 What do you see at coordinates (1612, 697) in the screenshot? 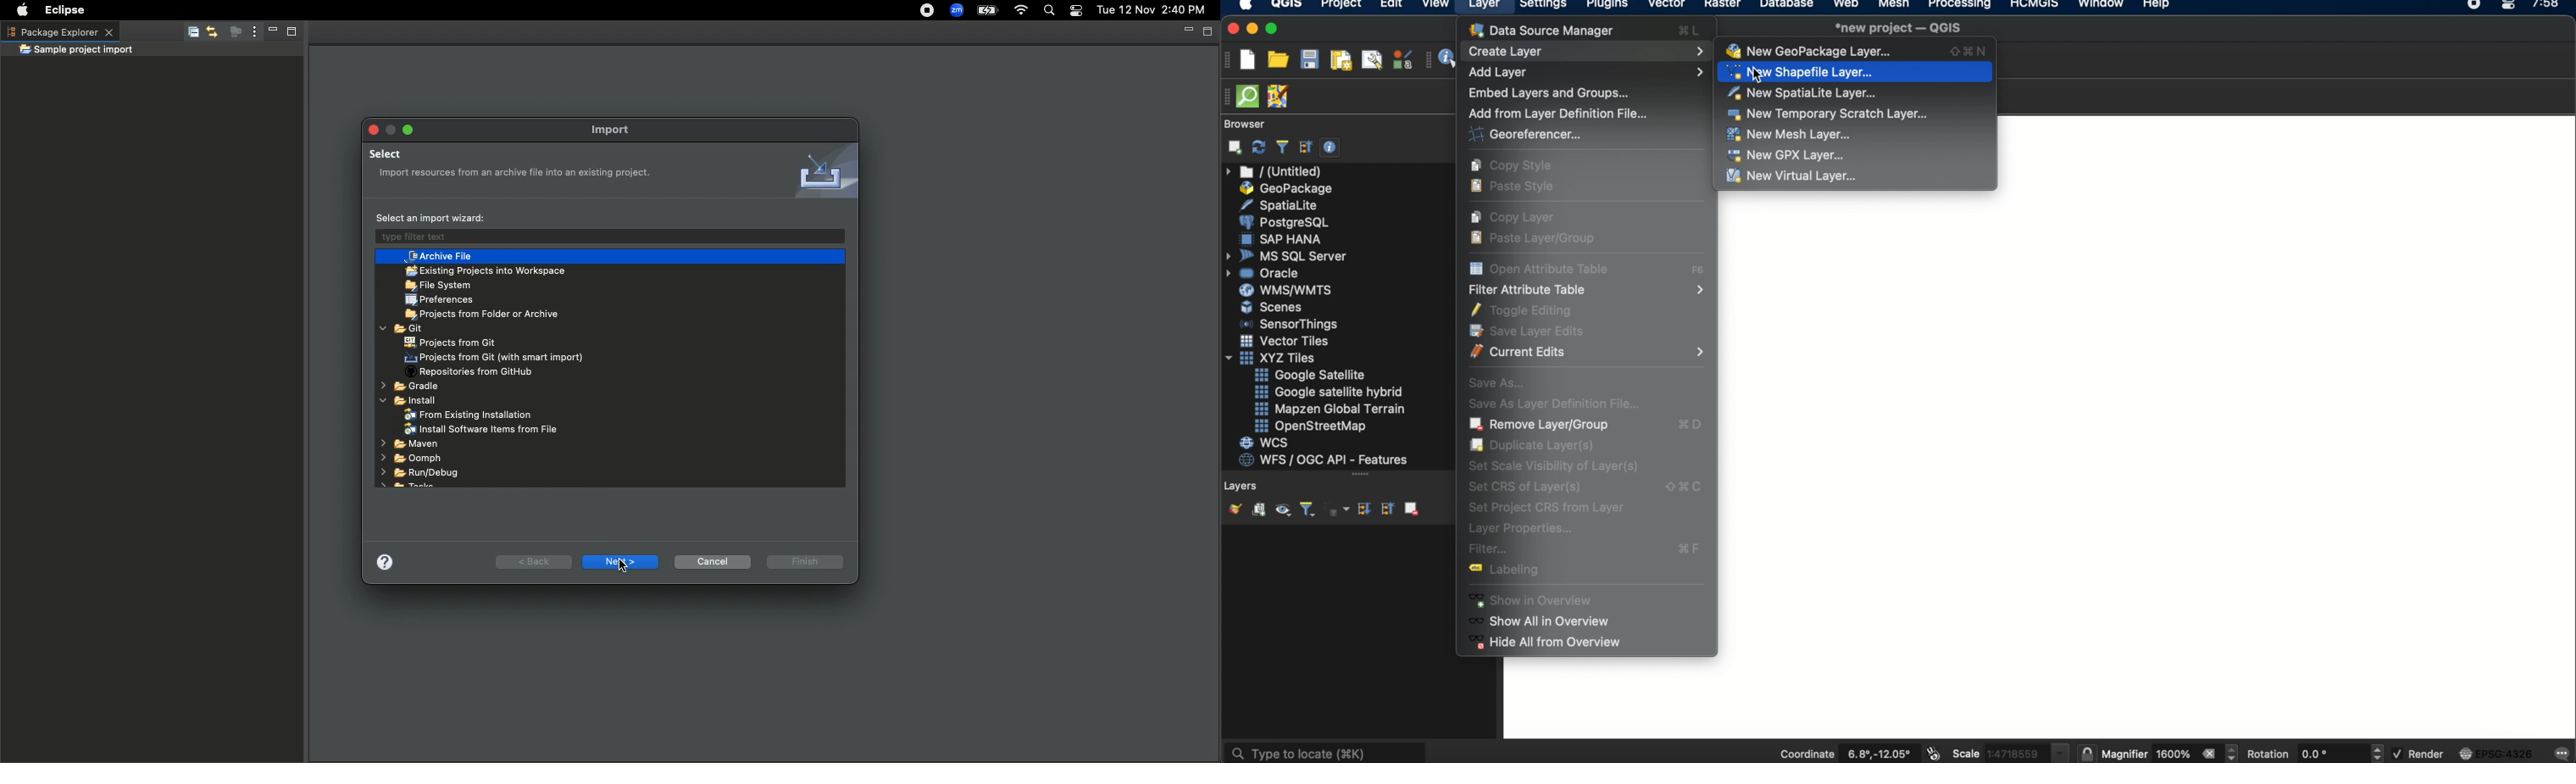
I see `workspace` at bounding box center [1612, 697].